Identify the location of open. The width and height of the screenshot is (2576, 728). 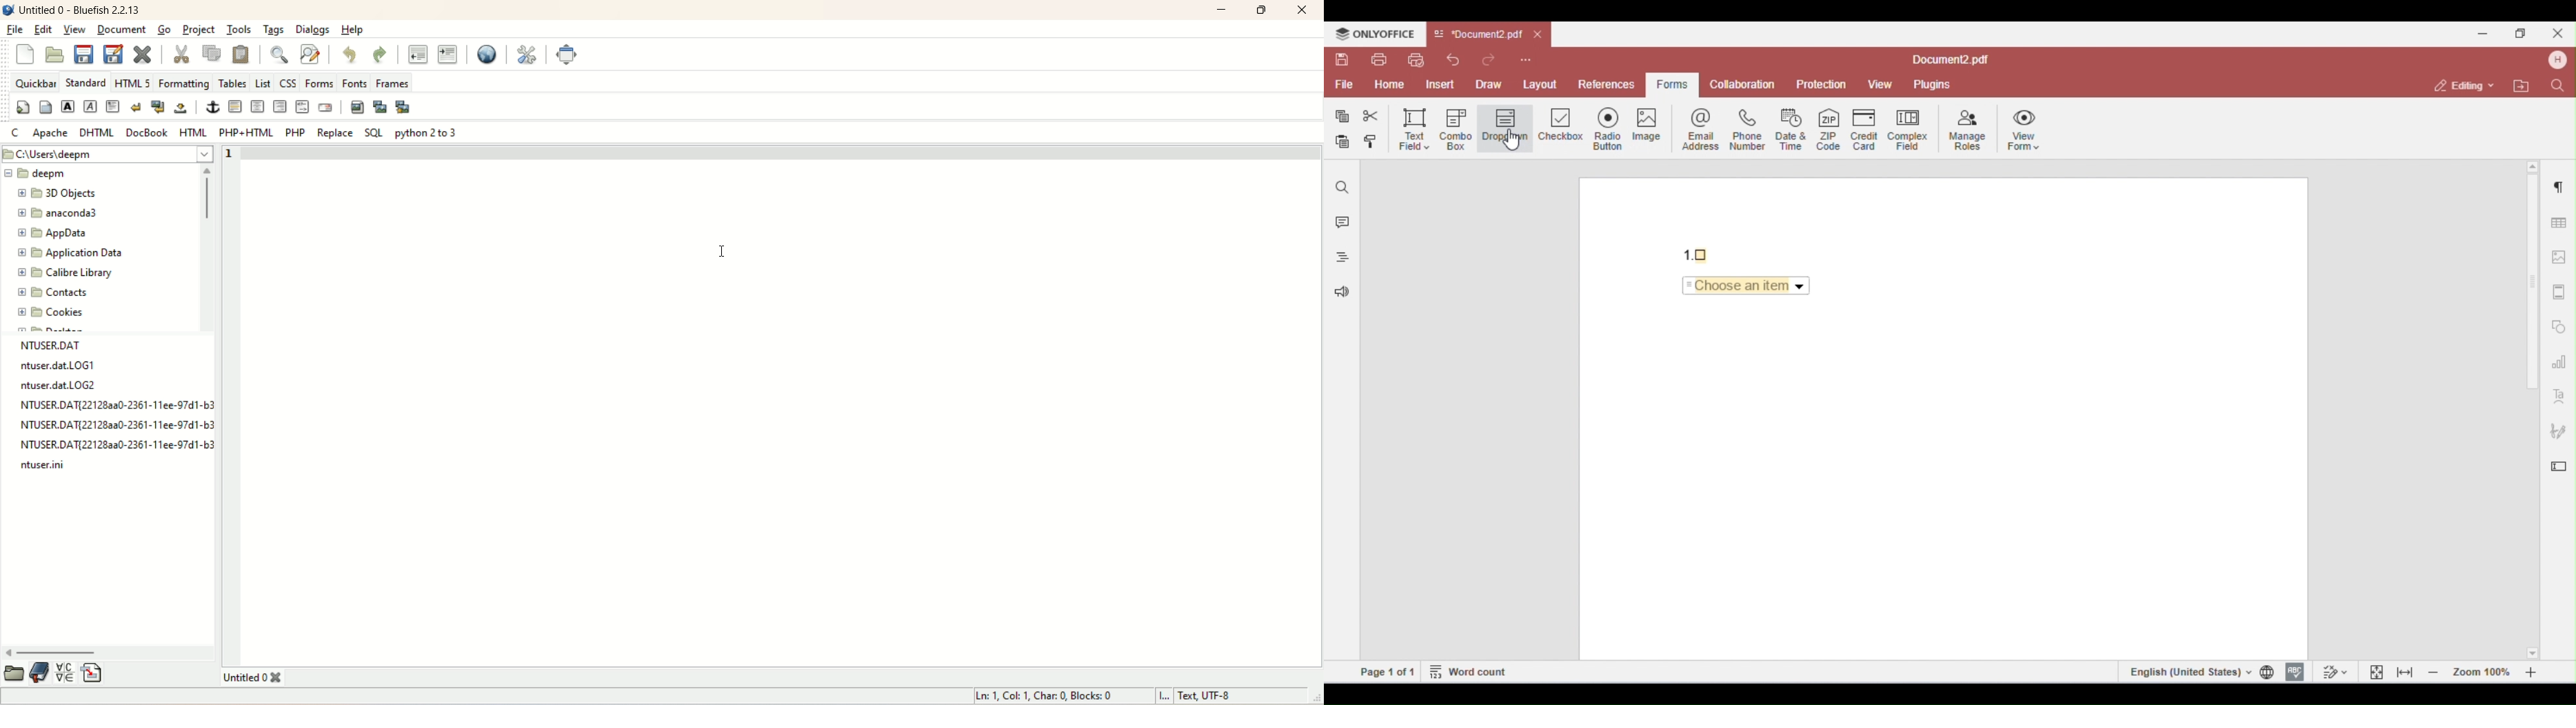
(15, 673).